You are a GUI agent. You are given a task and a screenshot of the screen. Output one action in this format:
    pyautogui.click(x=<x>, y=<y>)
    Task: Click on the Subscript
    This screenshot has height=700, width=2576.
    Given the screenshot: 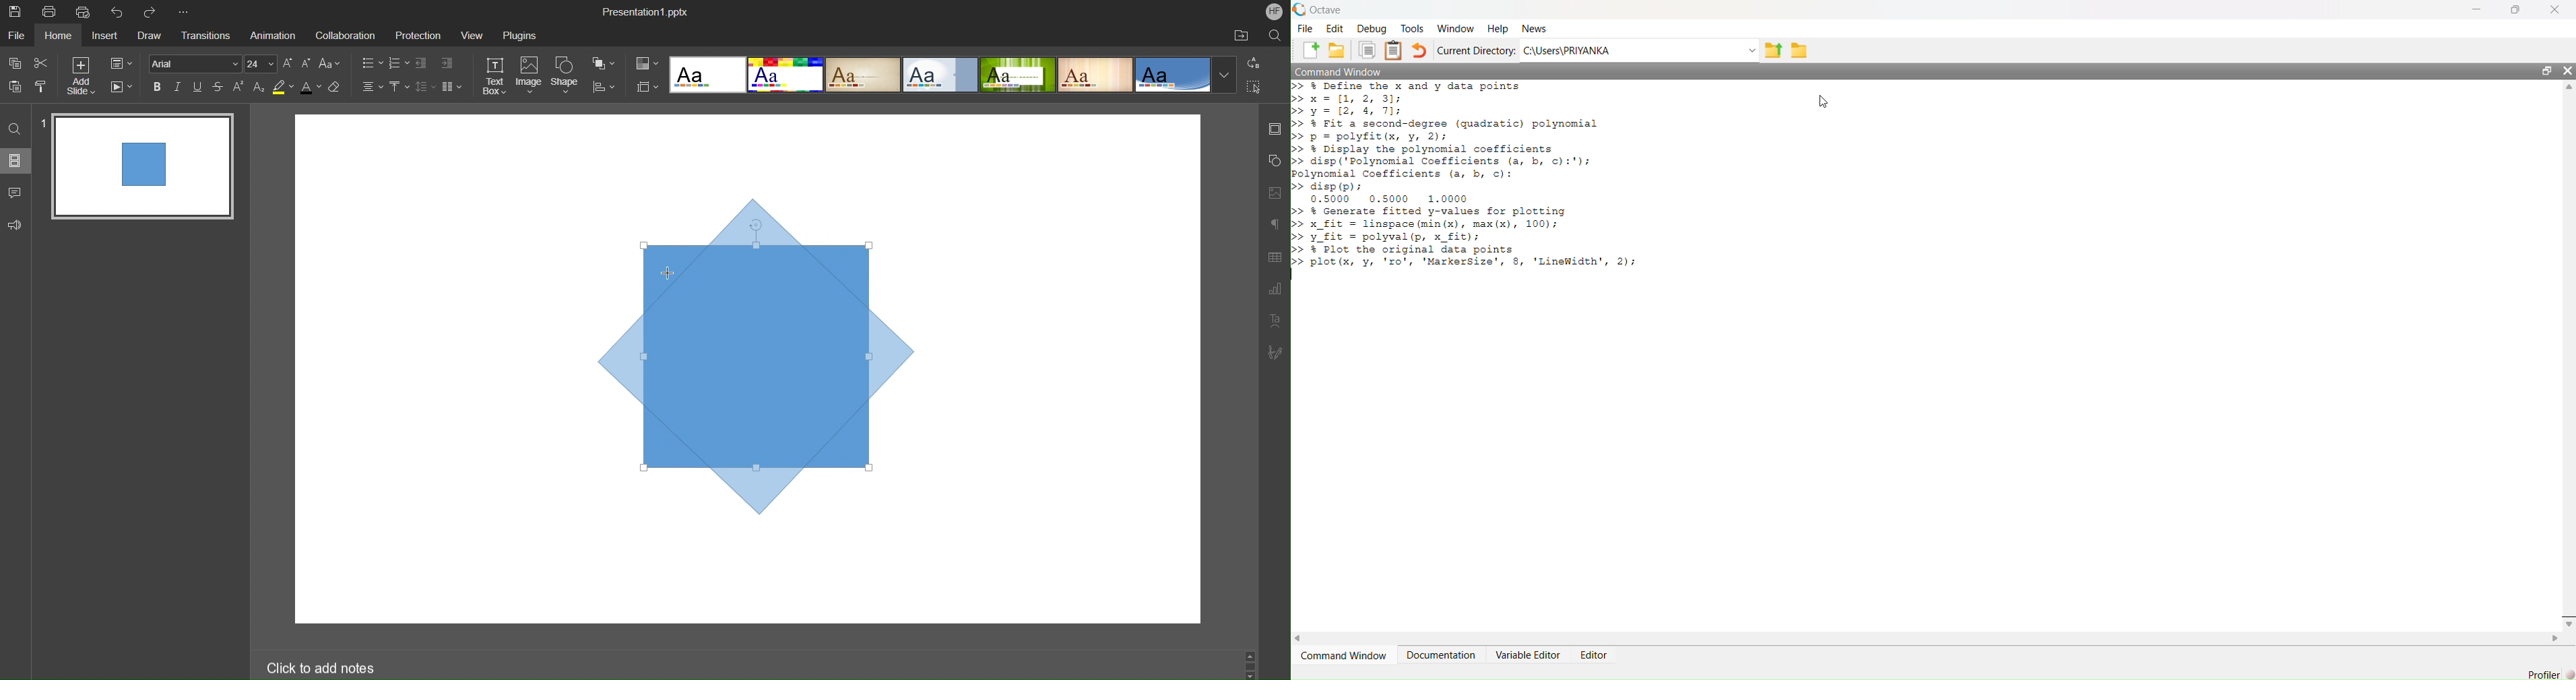 What is the action you would take?
    pyautogui.click(x=259, y=87)
    